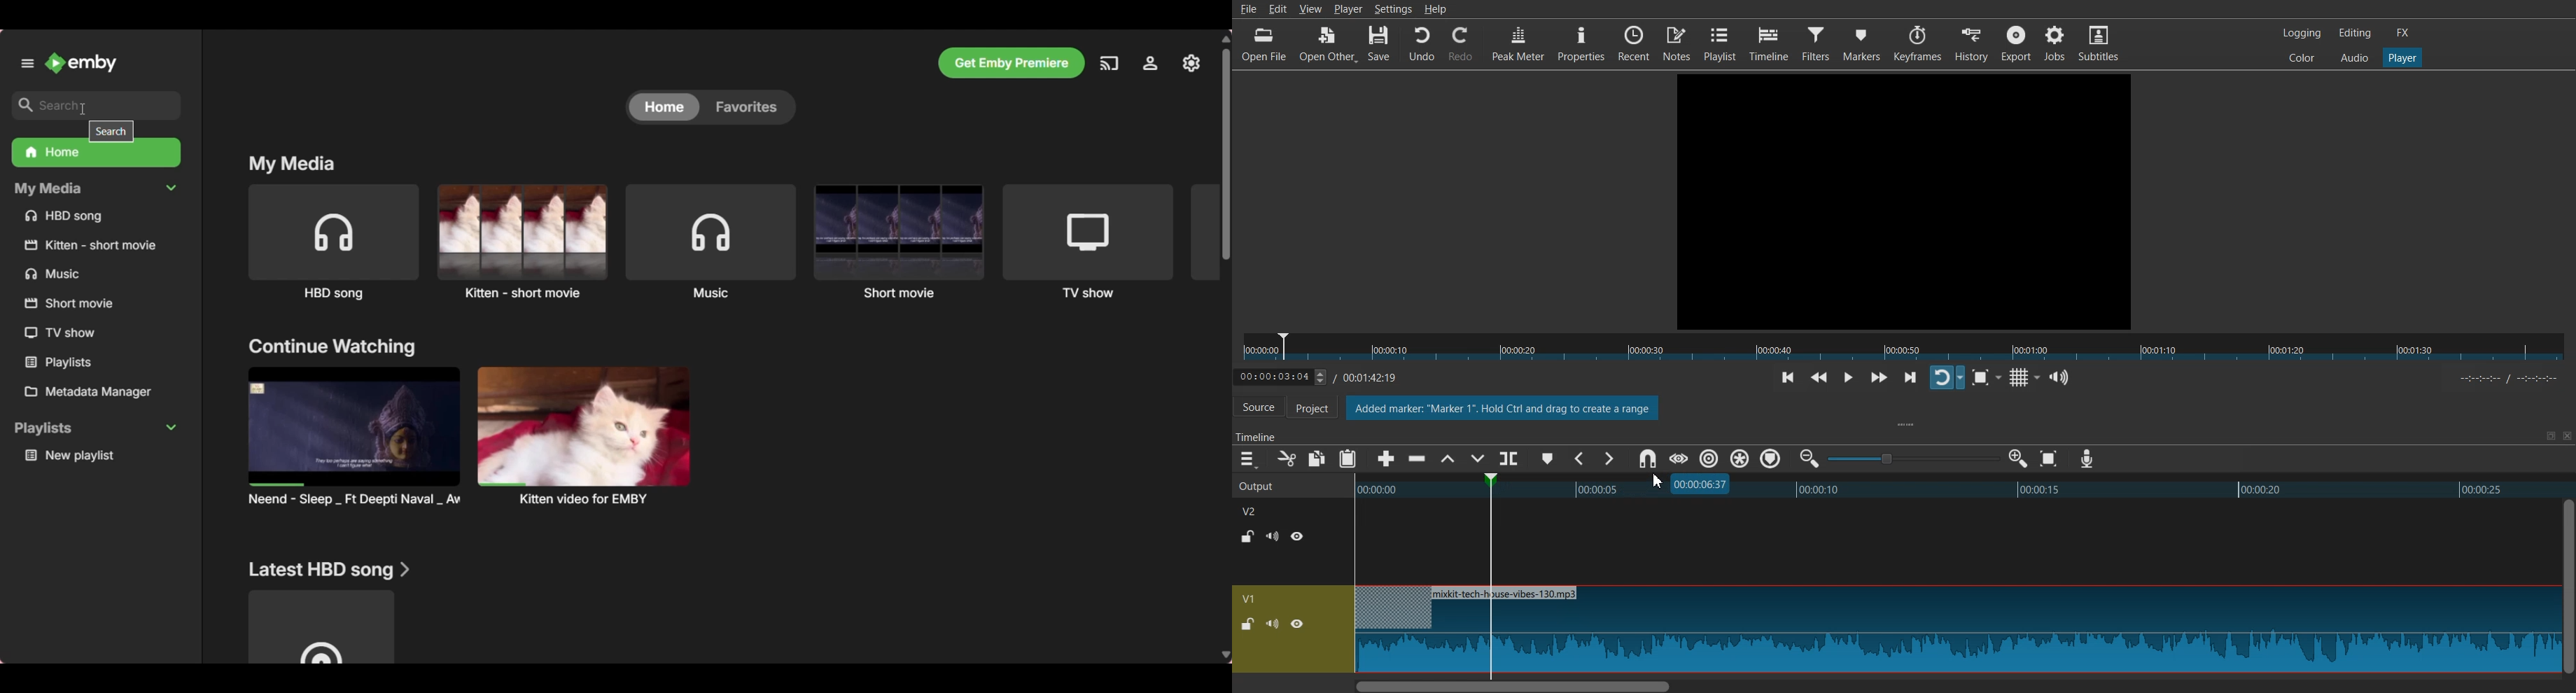  What do you see at coordinates (588, 440) in the screenshot?
I see `` at bounding box center [588, 440].